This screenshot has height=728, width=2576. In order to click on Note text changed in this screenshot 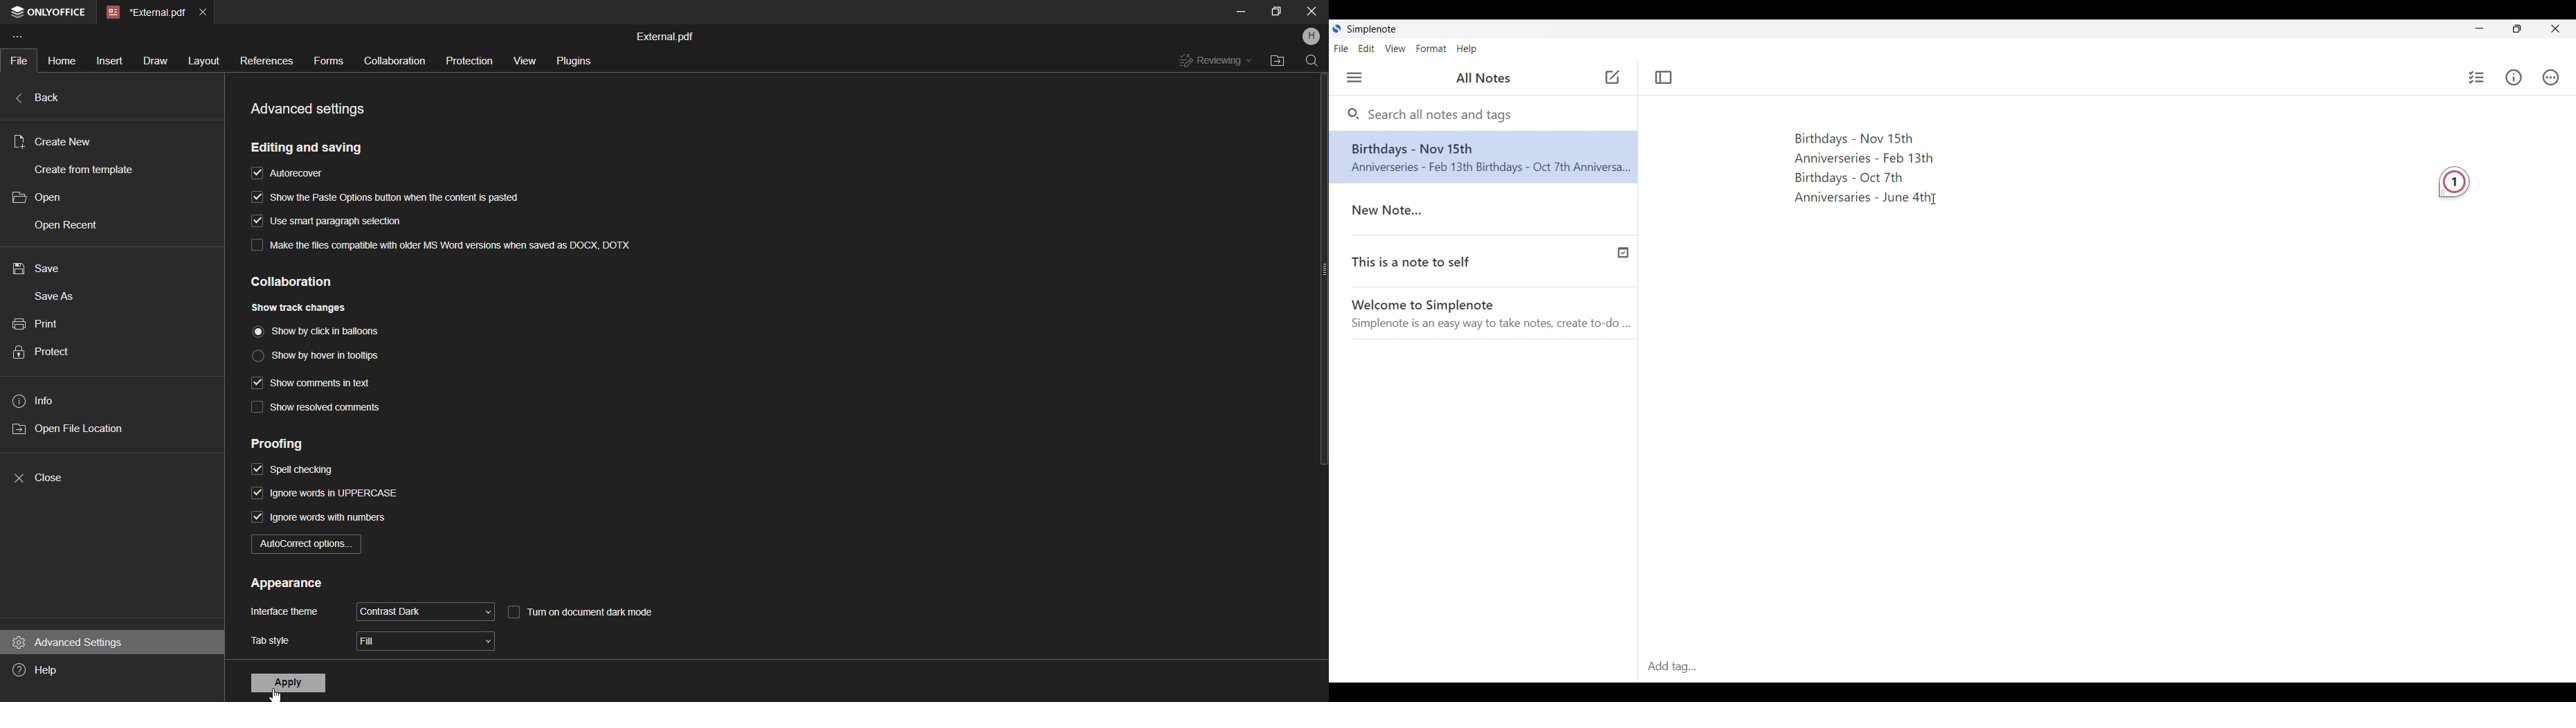, I will do `click(1483, 157)`.